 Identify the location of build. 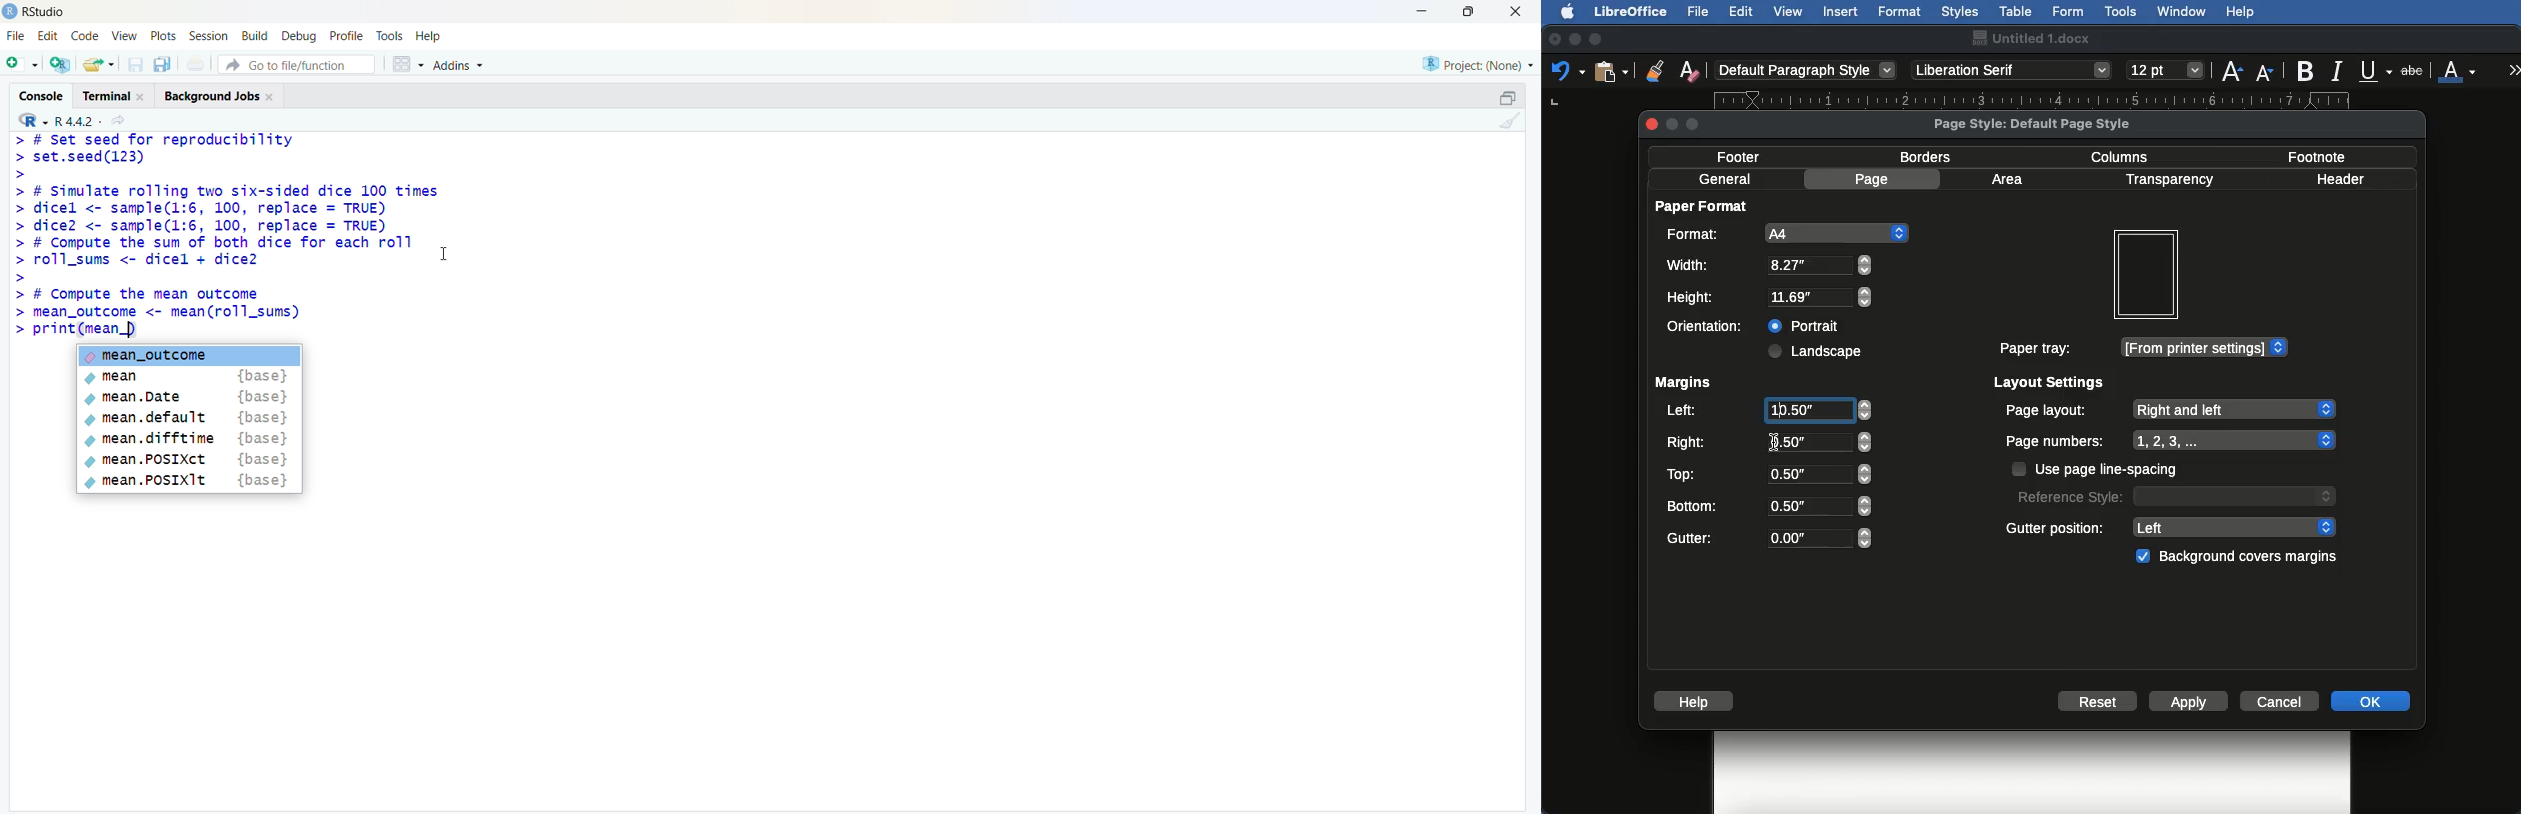
(254, 37).